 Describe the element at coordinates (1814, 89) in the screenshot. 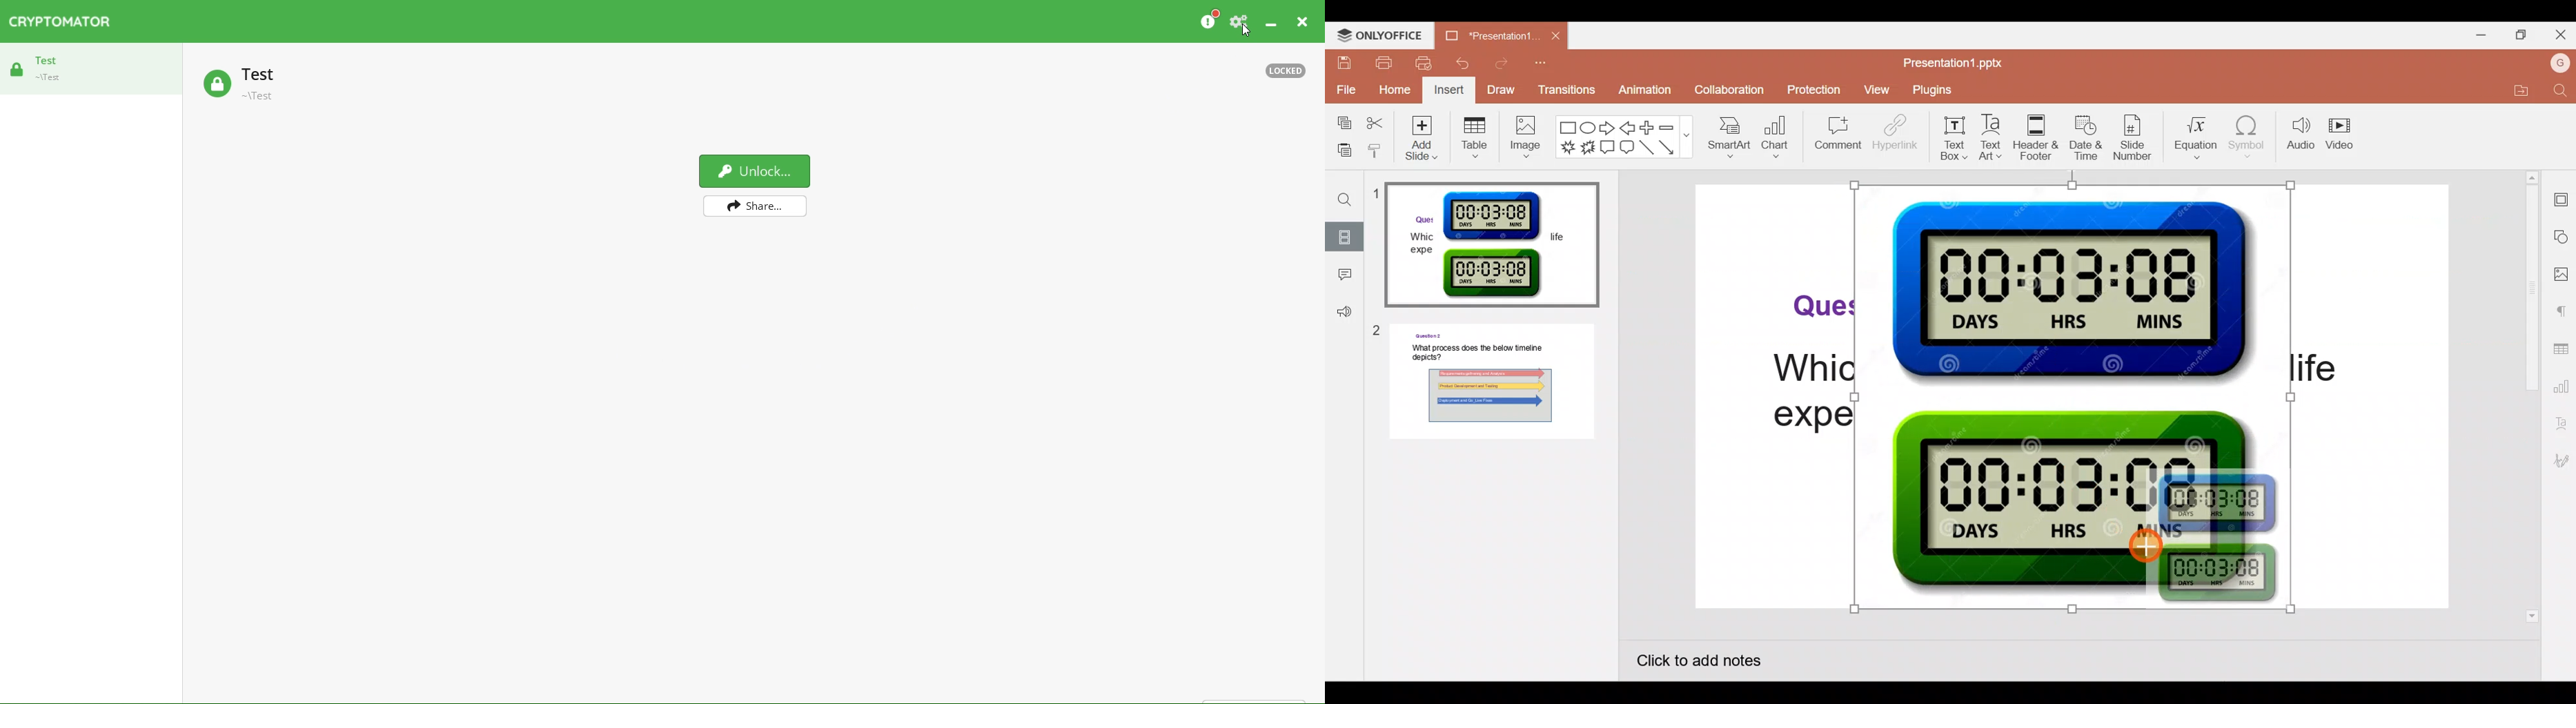

I see `Protection` at that location.